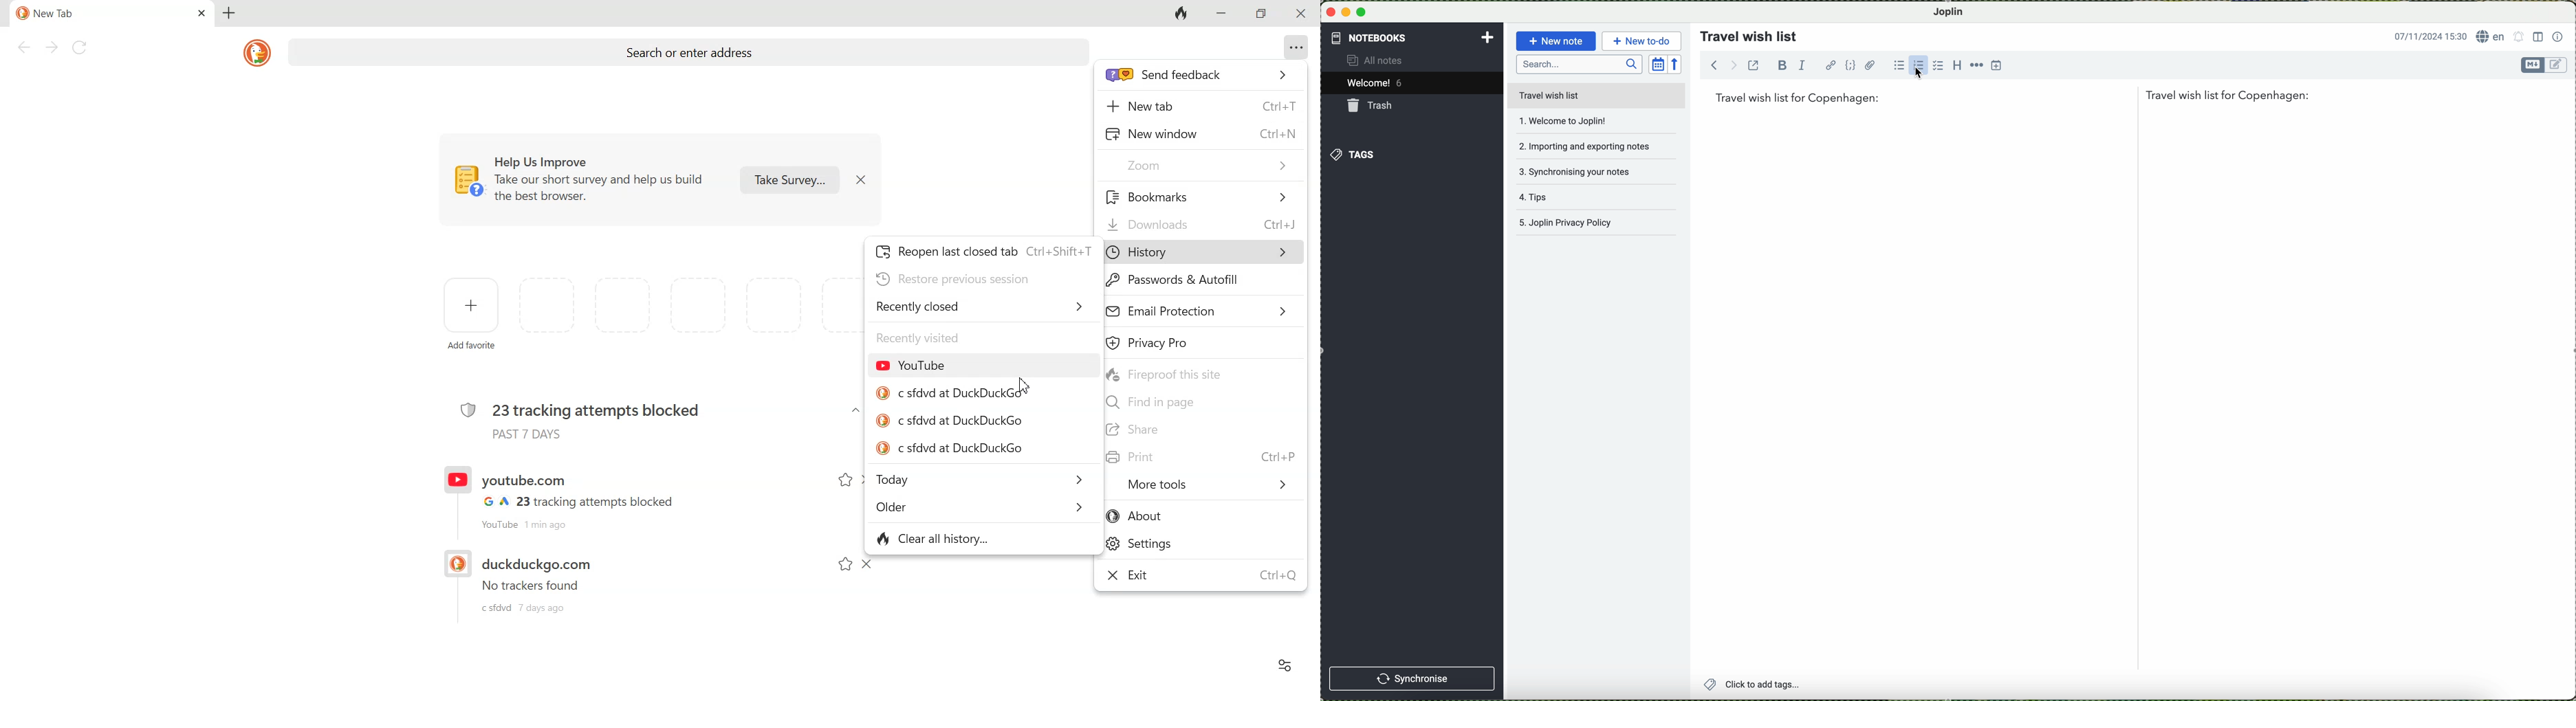 The height and width of the screenshot is (728, 2576). I want to click on tips, so click(1578, 201).